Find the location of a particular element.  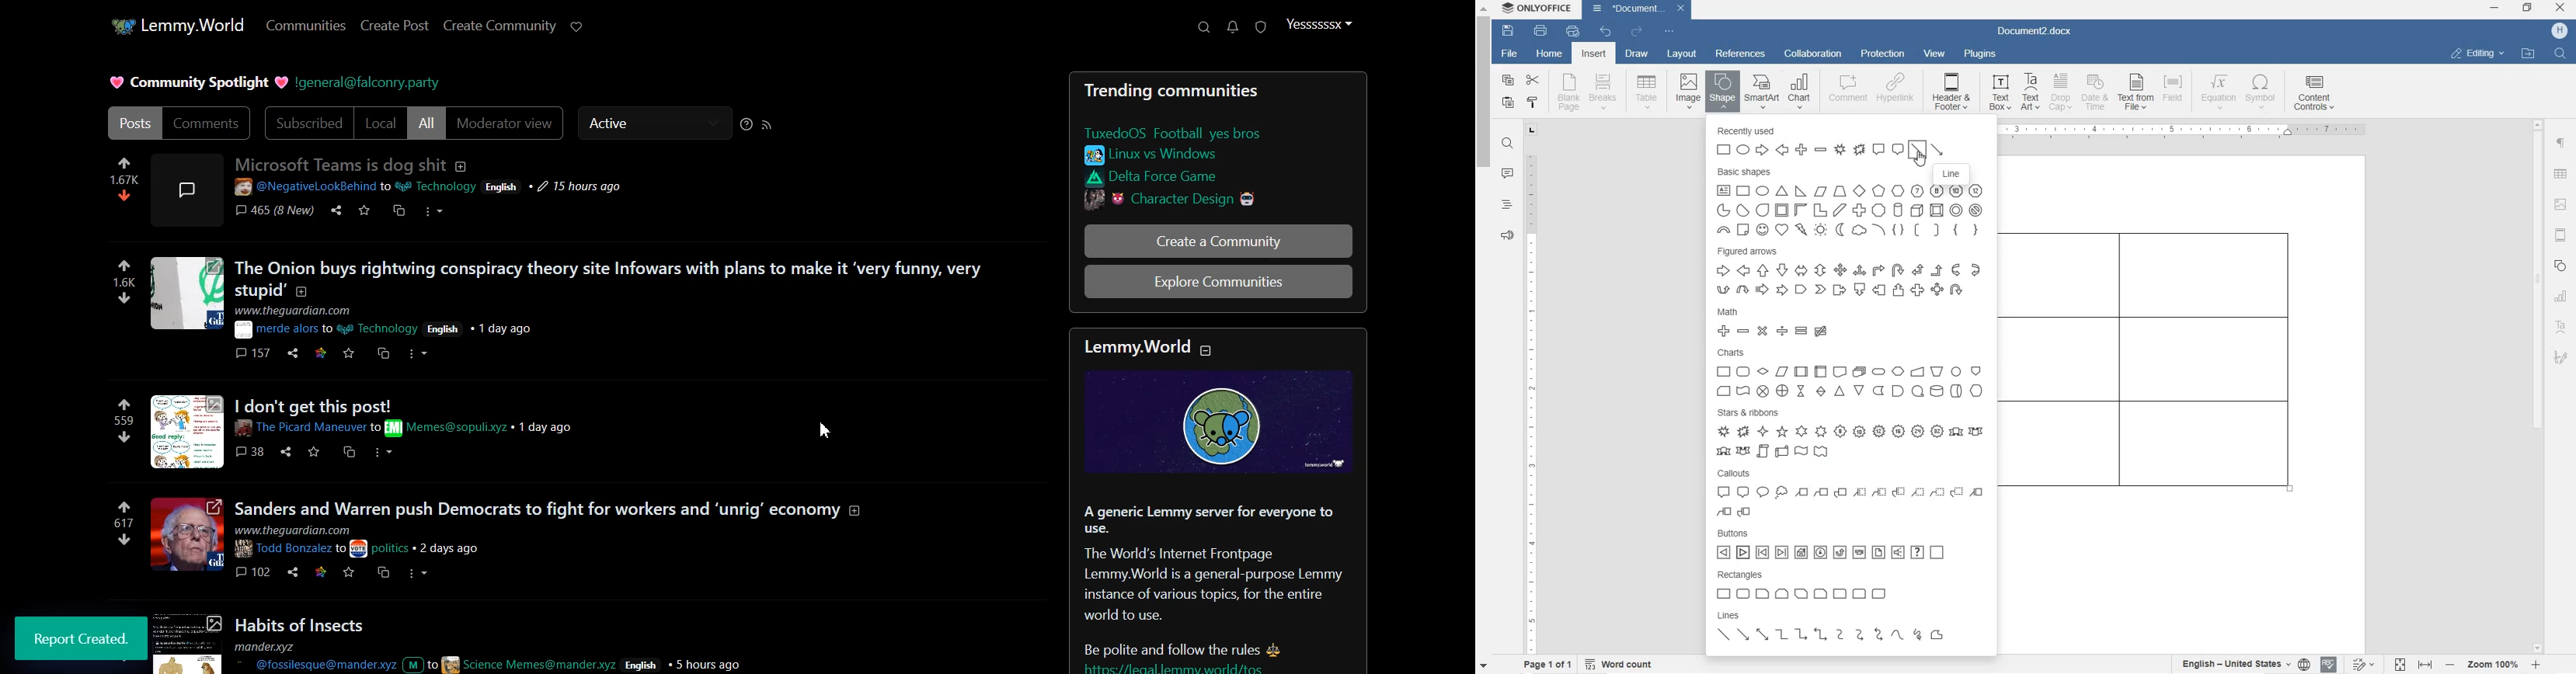

paste is located at coordinates (1508, 103).